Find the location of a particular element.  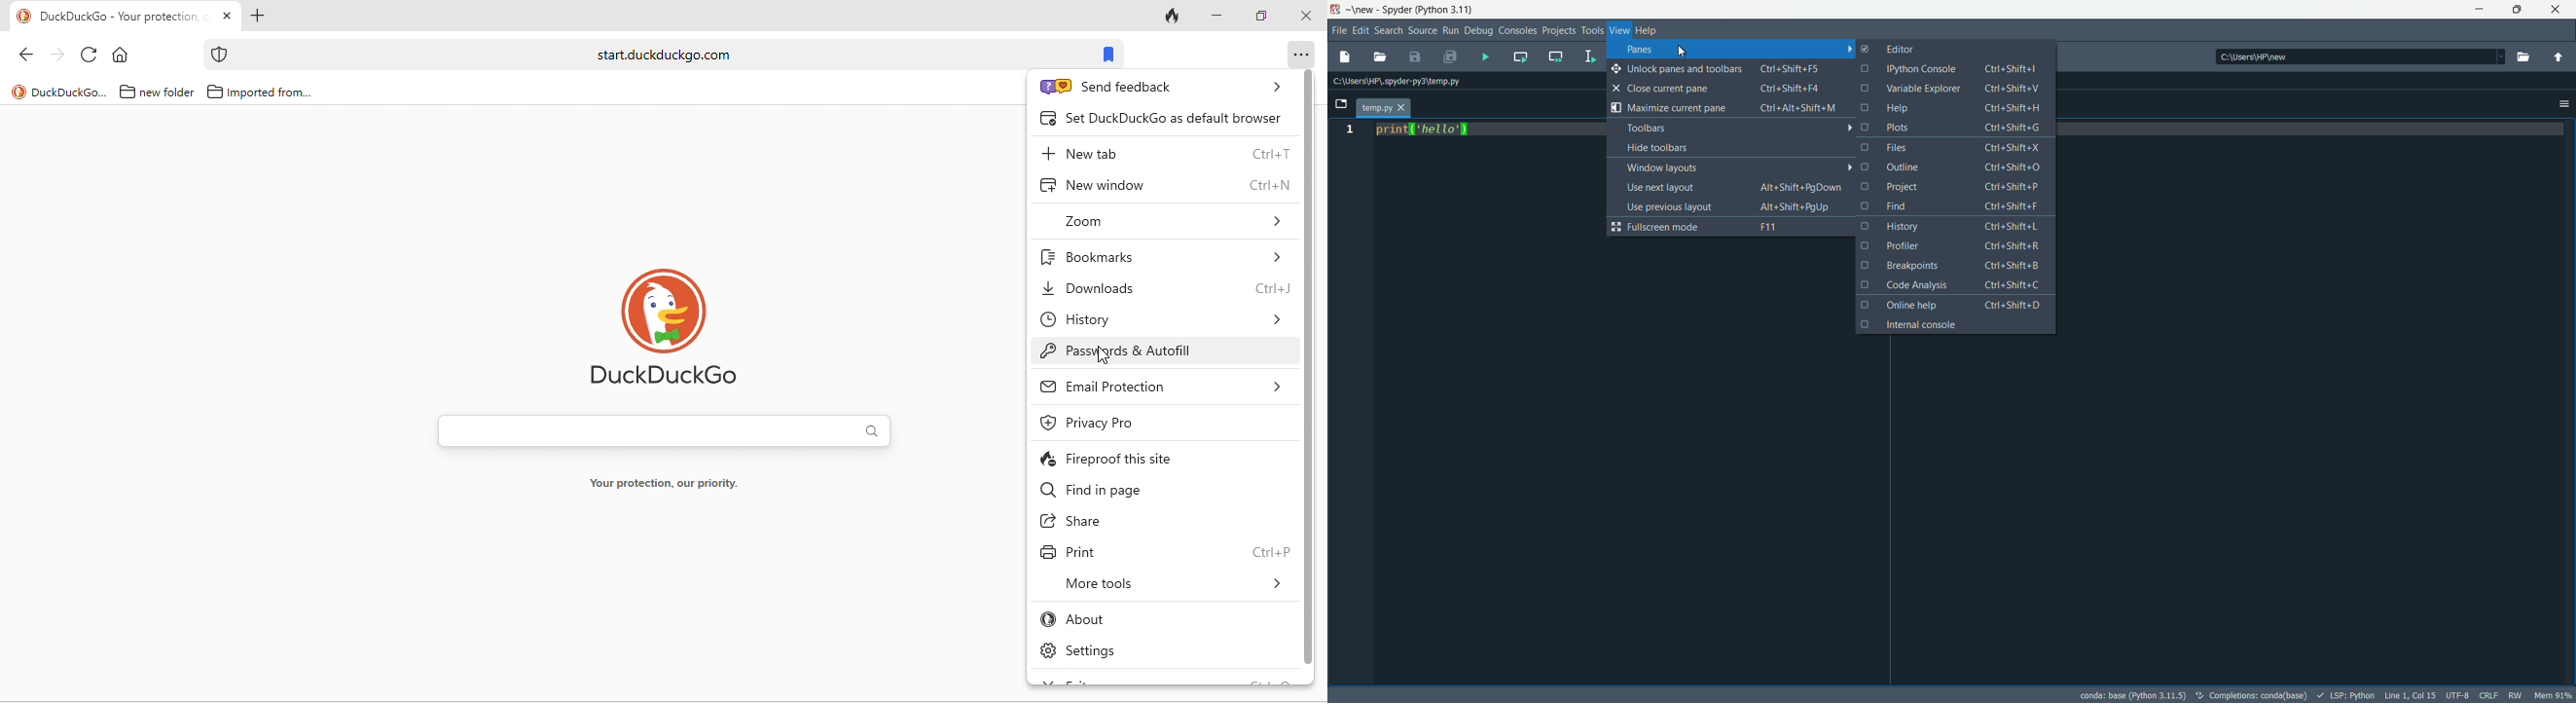

ipython console is located at coordinates (1950, 68).